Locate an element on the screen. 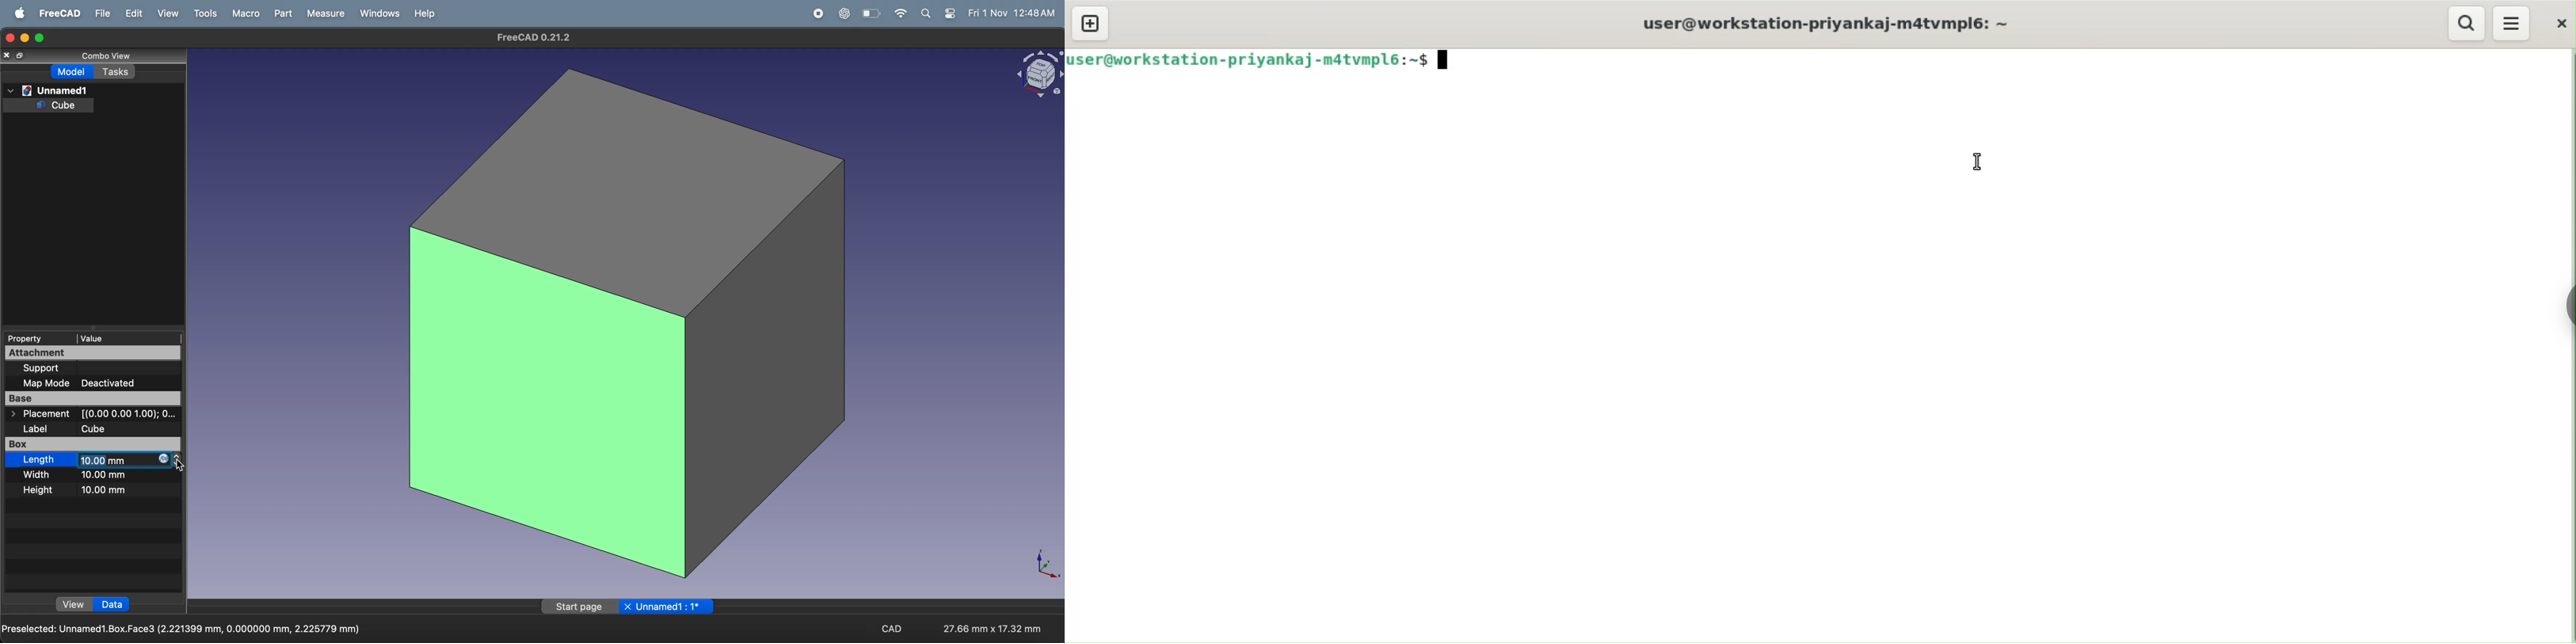 The image size is (2576, 644). edit is located at coordinates (129, 14).